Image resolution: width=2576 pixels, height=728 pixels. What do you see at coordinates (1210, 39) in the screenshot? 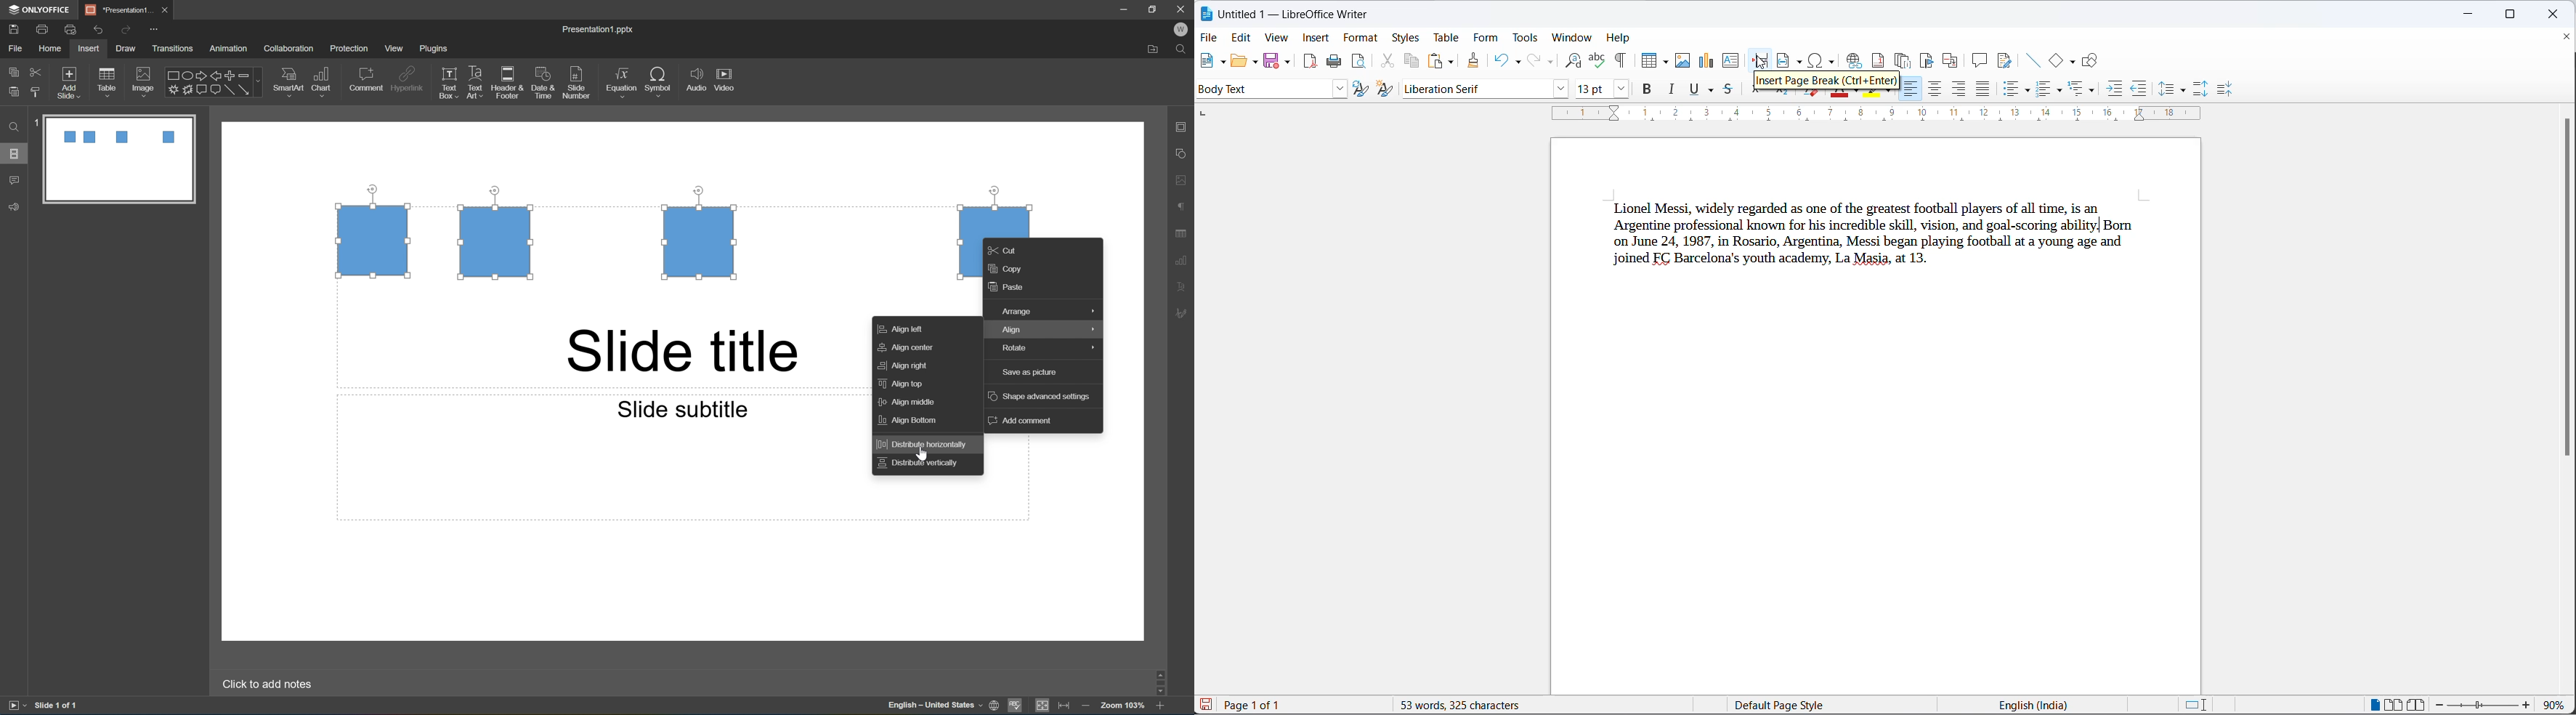
I see `file` at bounding box center [1210, 39].